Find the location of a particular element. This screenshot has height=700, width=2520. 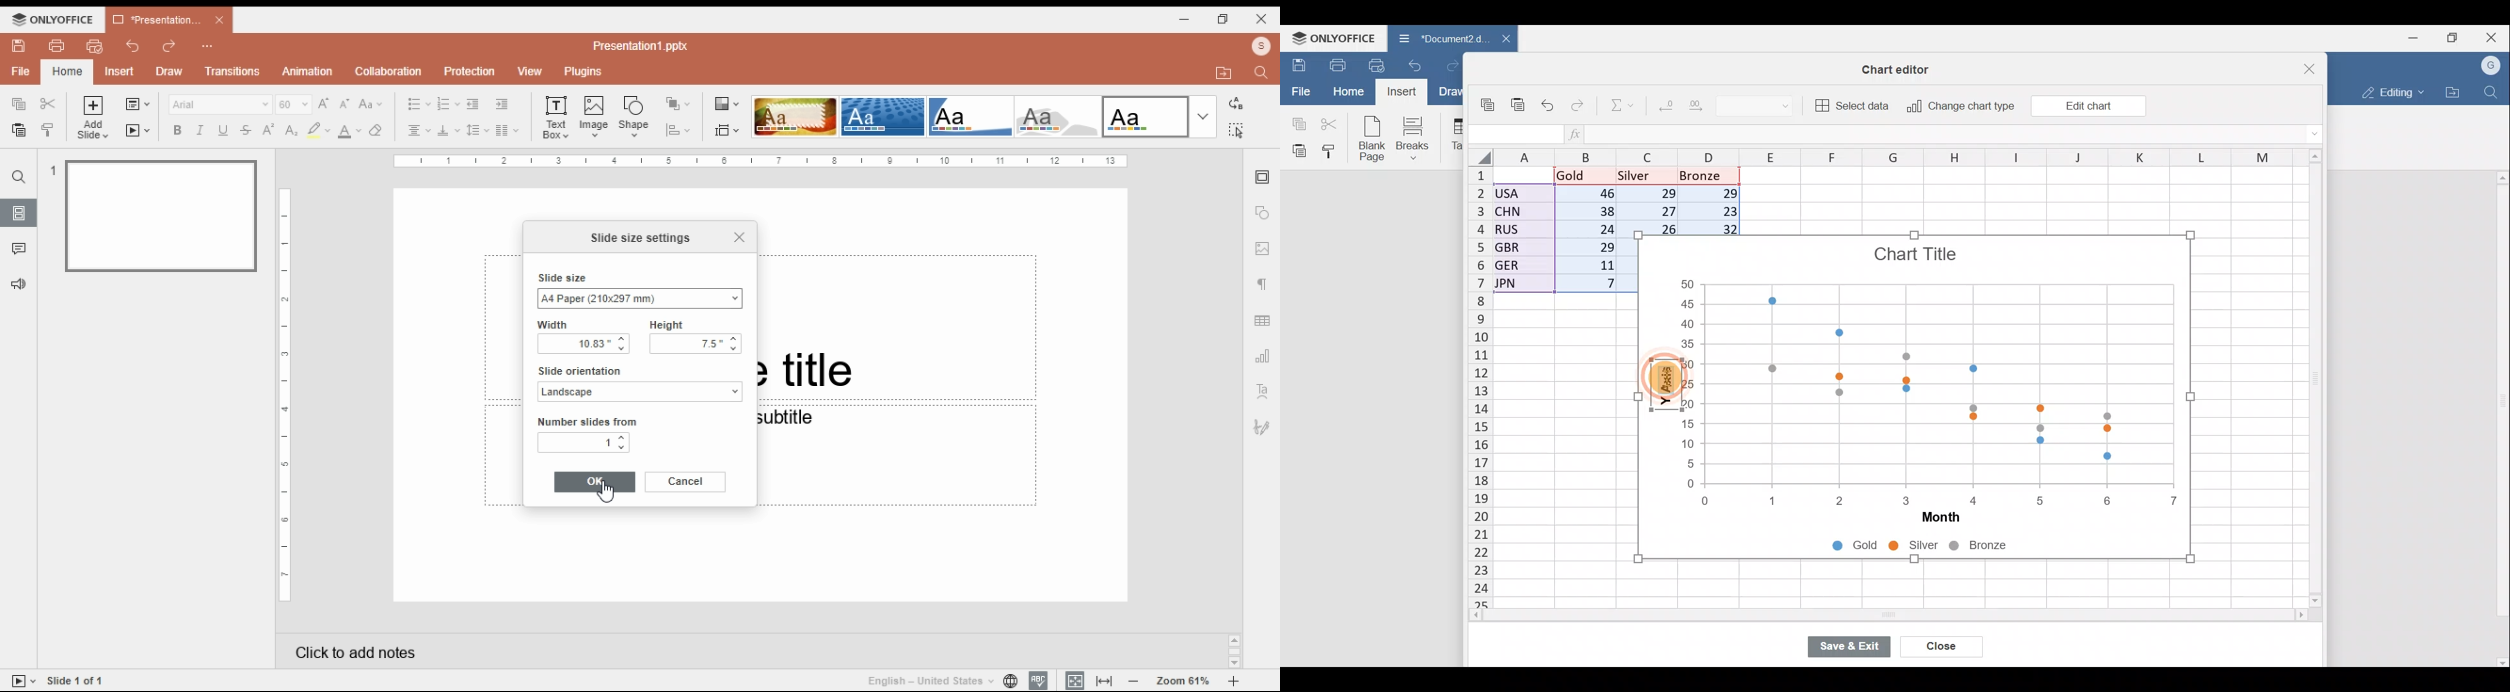

decrease indent is located at coordinates (472, 105).